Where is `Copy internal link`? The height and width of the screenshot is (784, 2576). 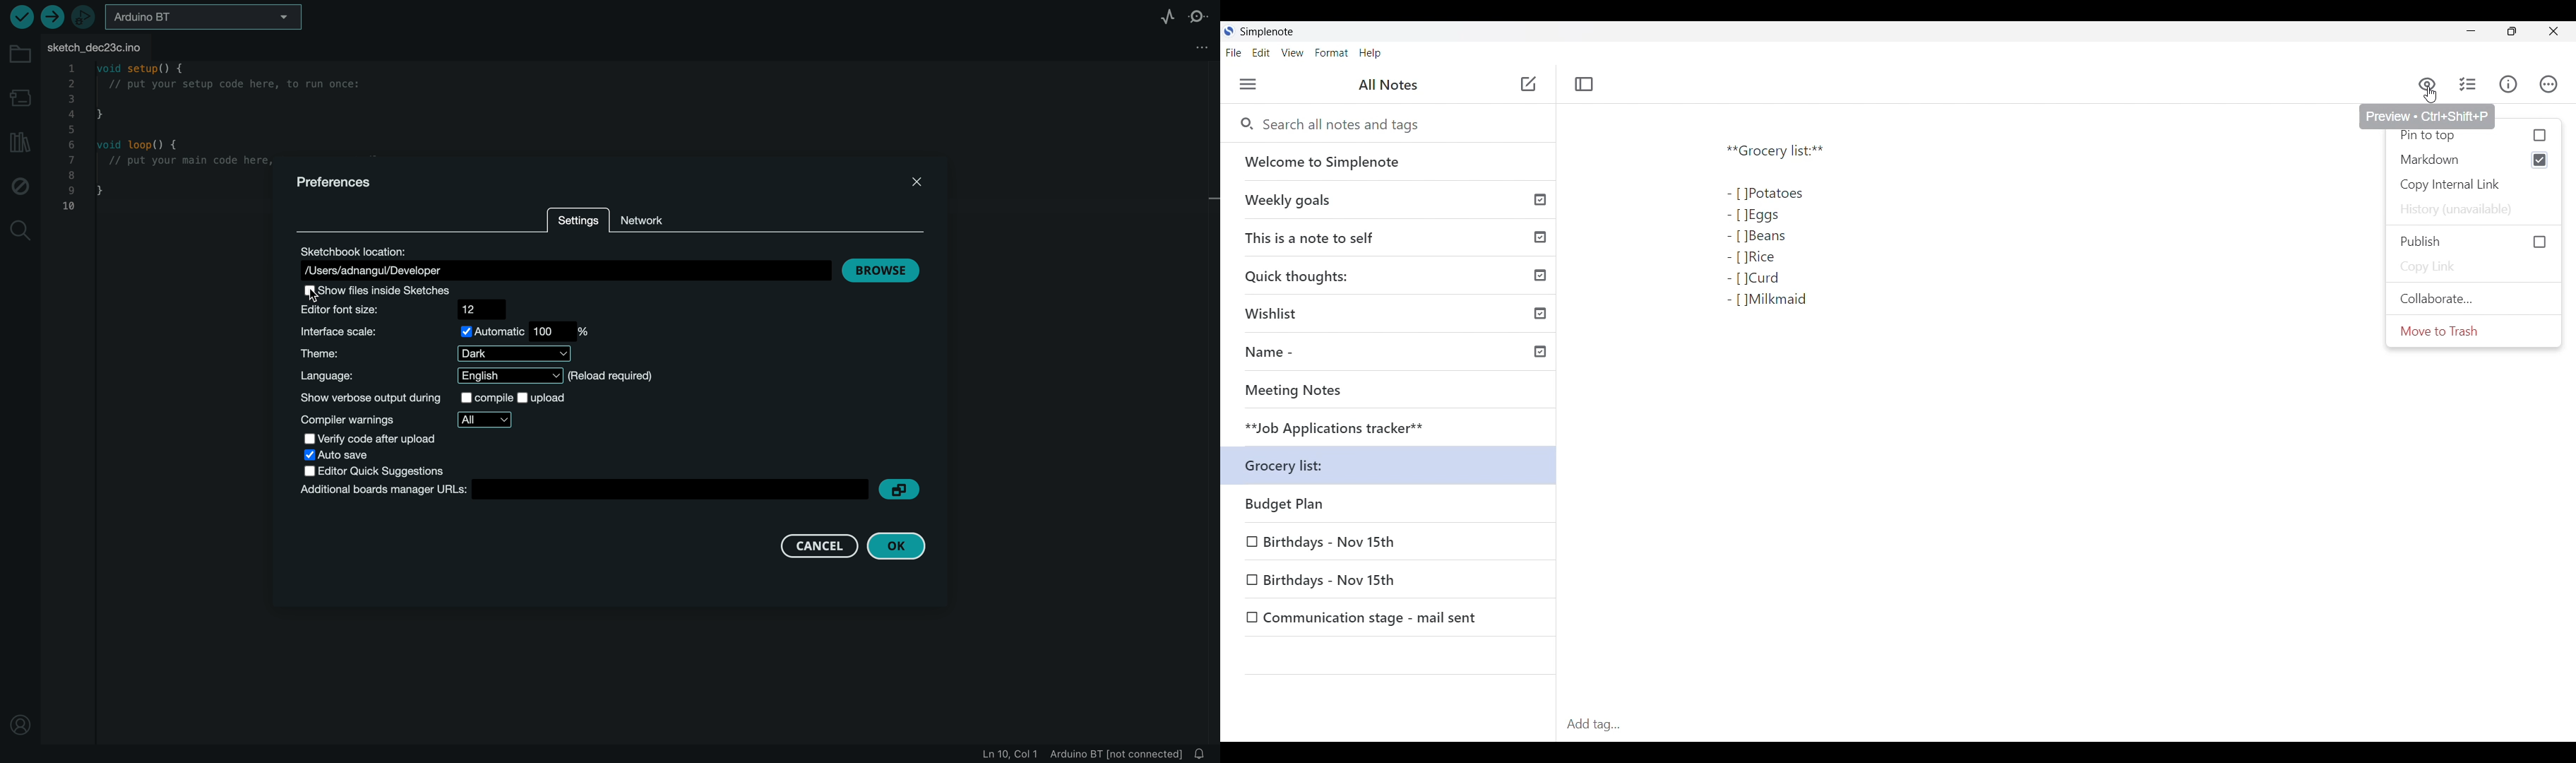
Copy internal link is located at coordinates (2474, 185).